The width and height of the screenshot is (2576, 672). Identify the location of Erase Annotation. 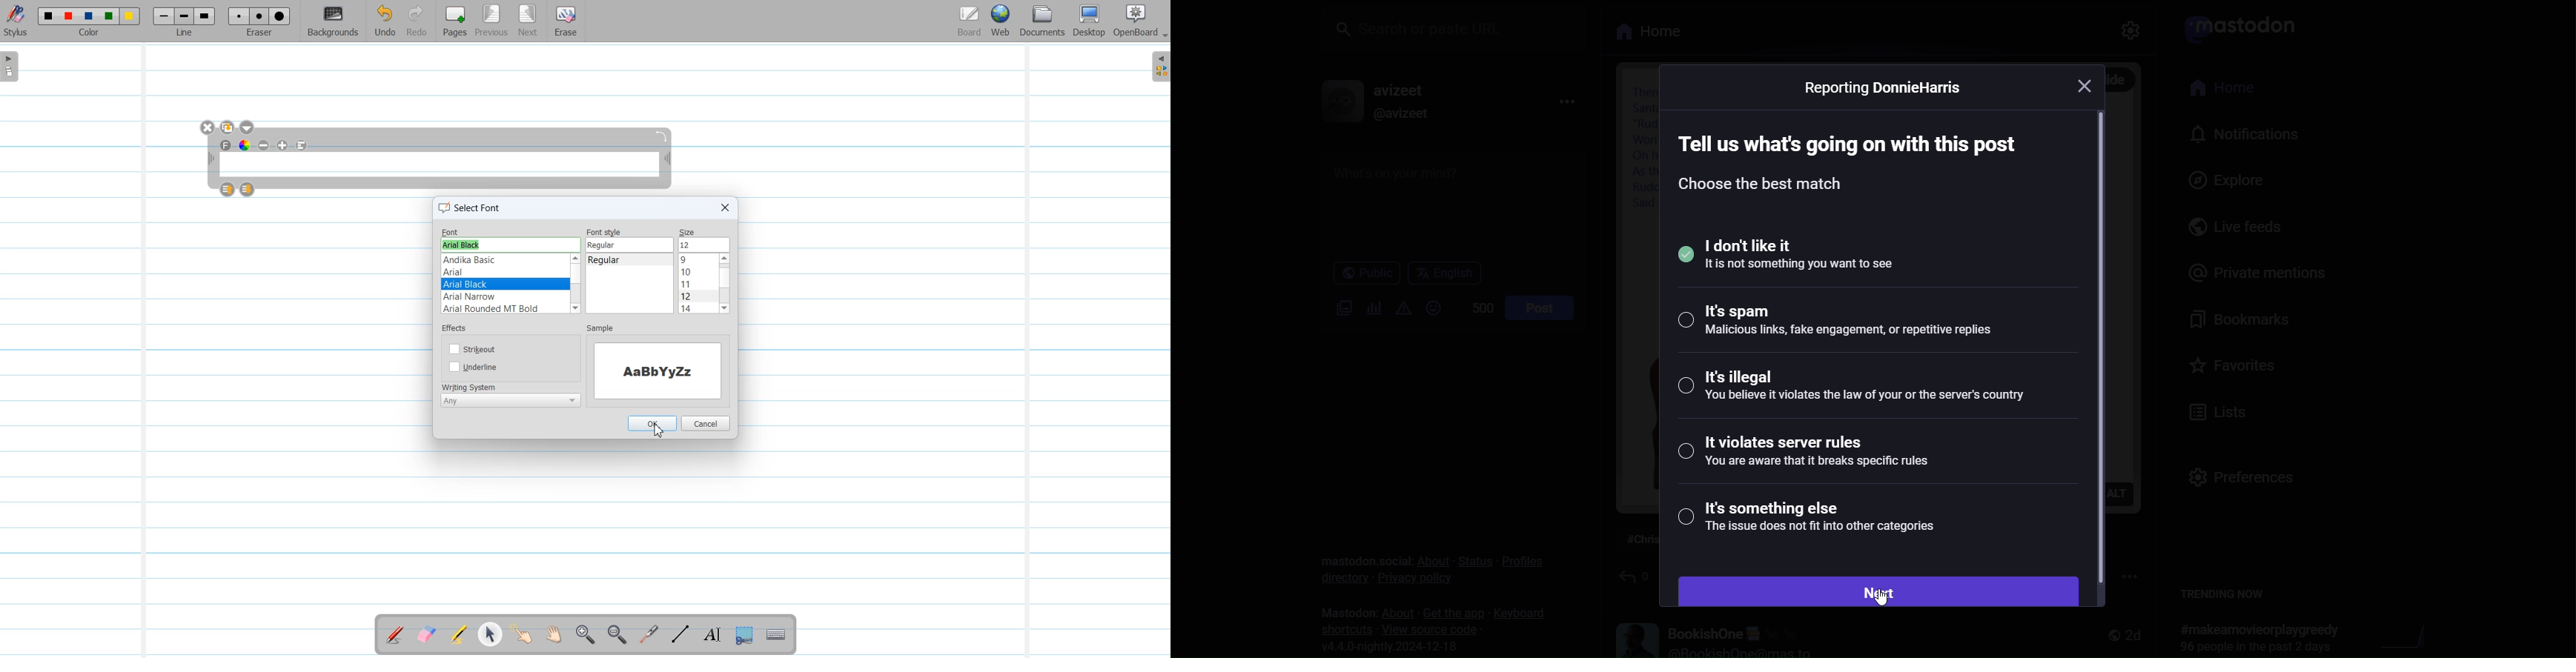
(428, 635).